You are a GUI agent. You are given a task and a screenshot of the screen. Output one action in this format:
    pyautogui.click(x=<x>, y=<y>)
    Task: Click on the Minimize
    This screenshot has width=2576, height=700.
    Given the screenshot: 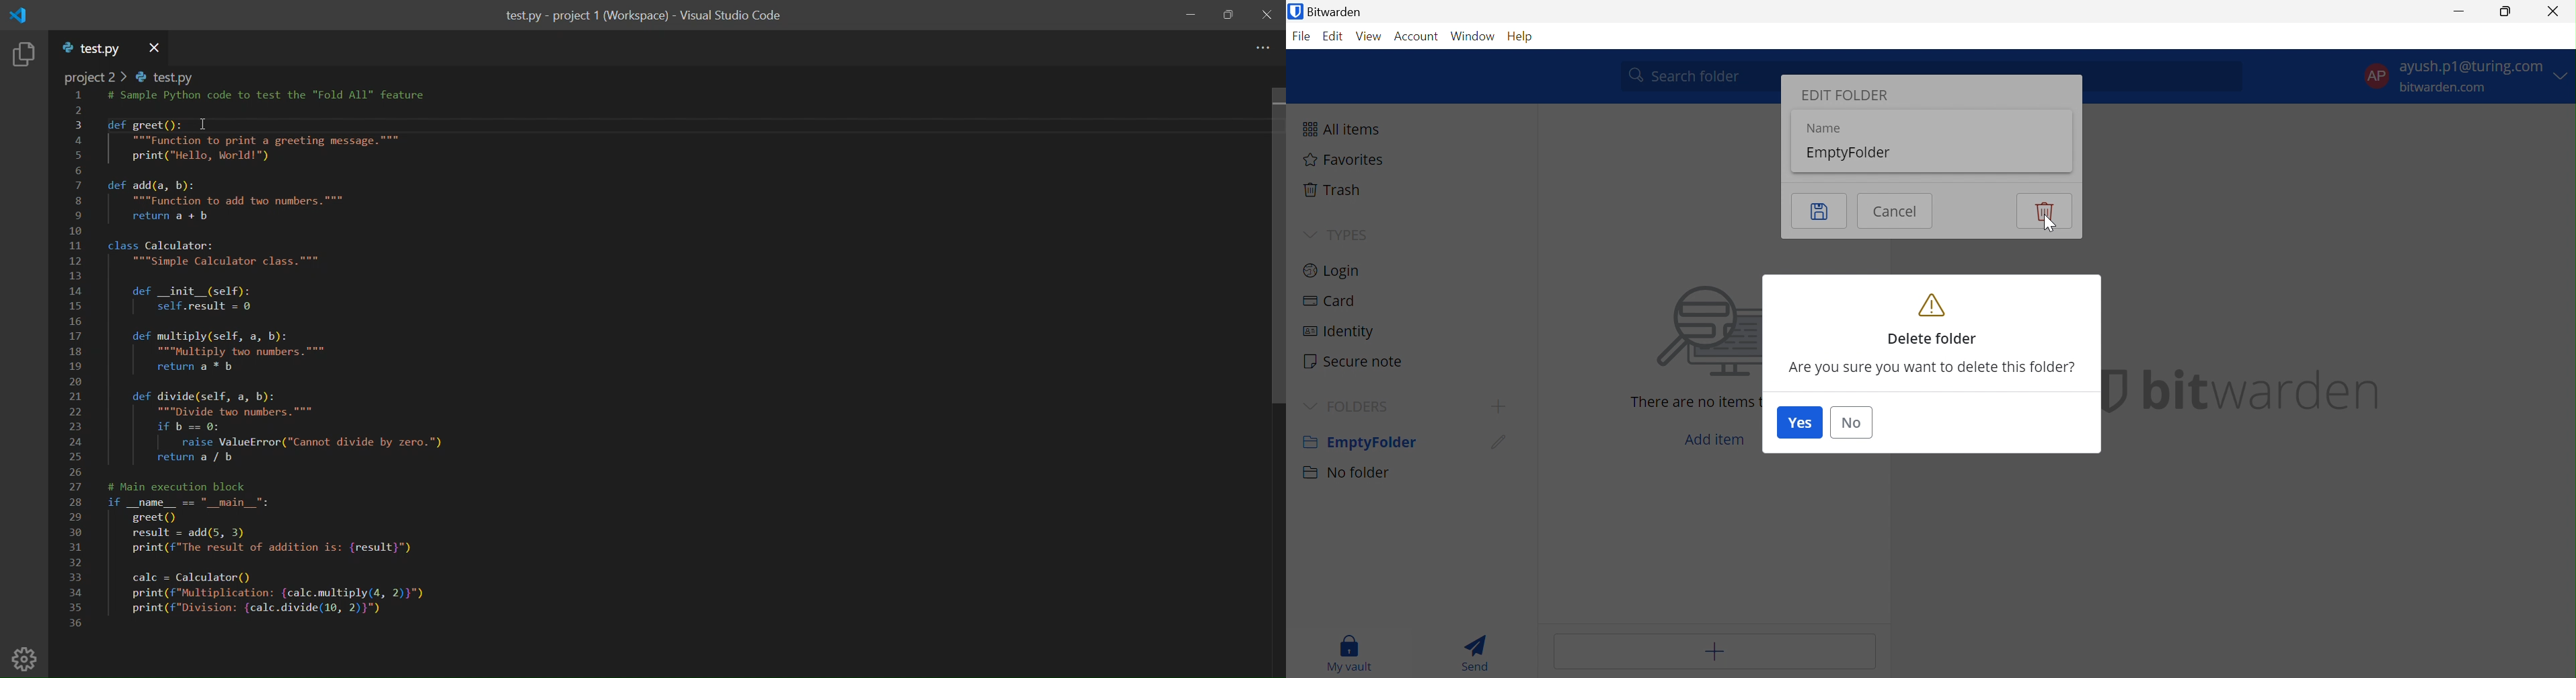 What is the action you would take?
    pyautogui.click(x=2457, y=11)
    